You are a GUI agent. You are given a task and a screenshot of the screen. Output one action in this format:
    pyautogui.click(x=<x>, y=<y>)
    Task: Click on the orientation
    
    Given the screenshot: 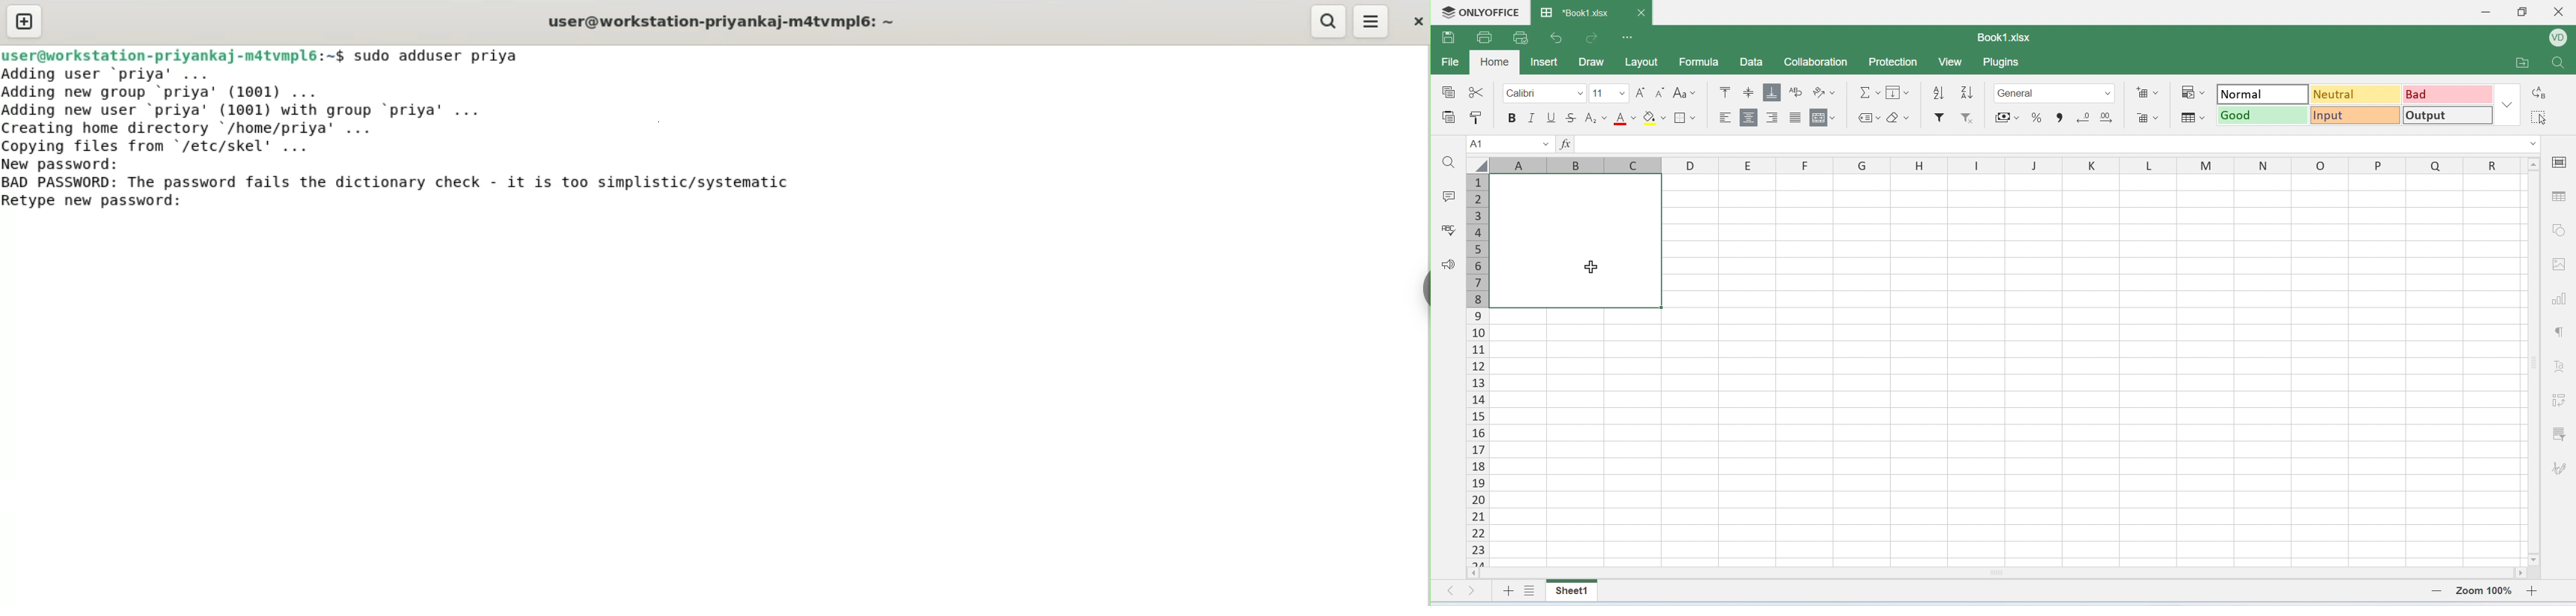 What is the action you would take?
    pyautogui.click(x=1825, y=92)
    